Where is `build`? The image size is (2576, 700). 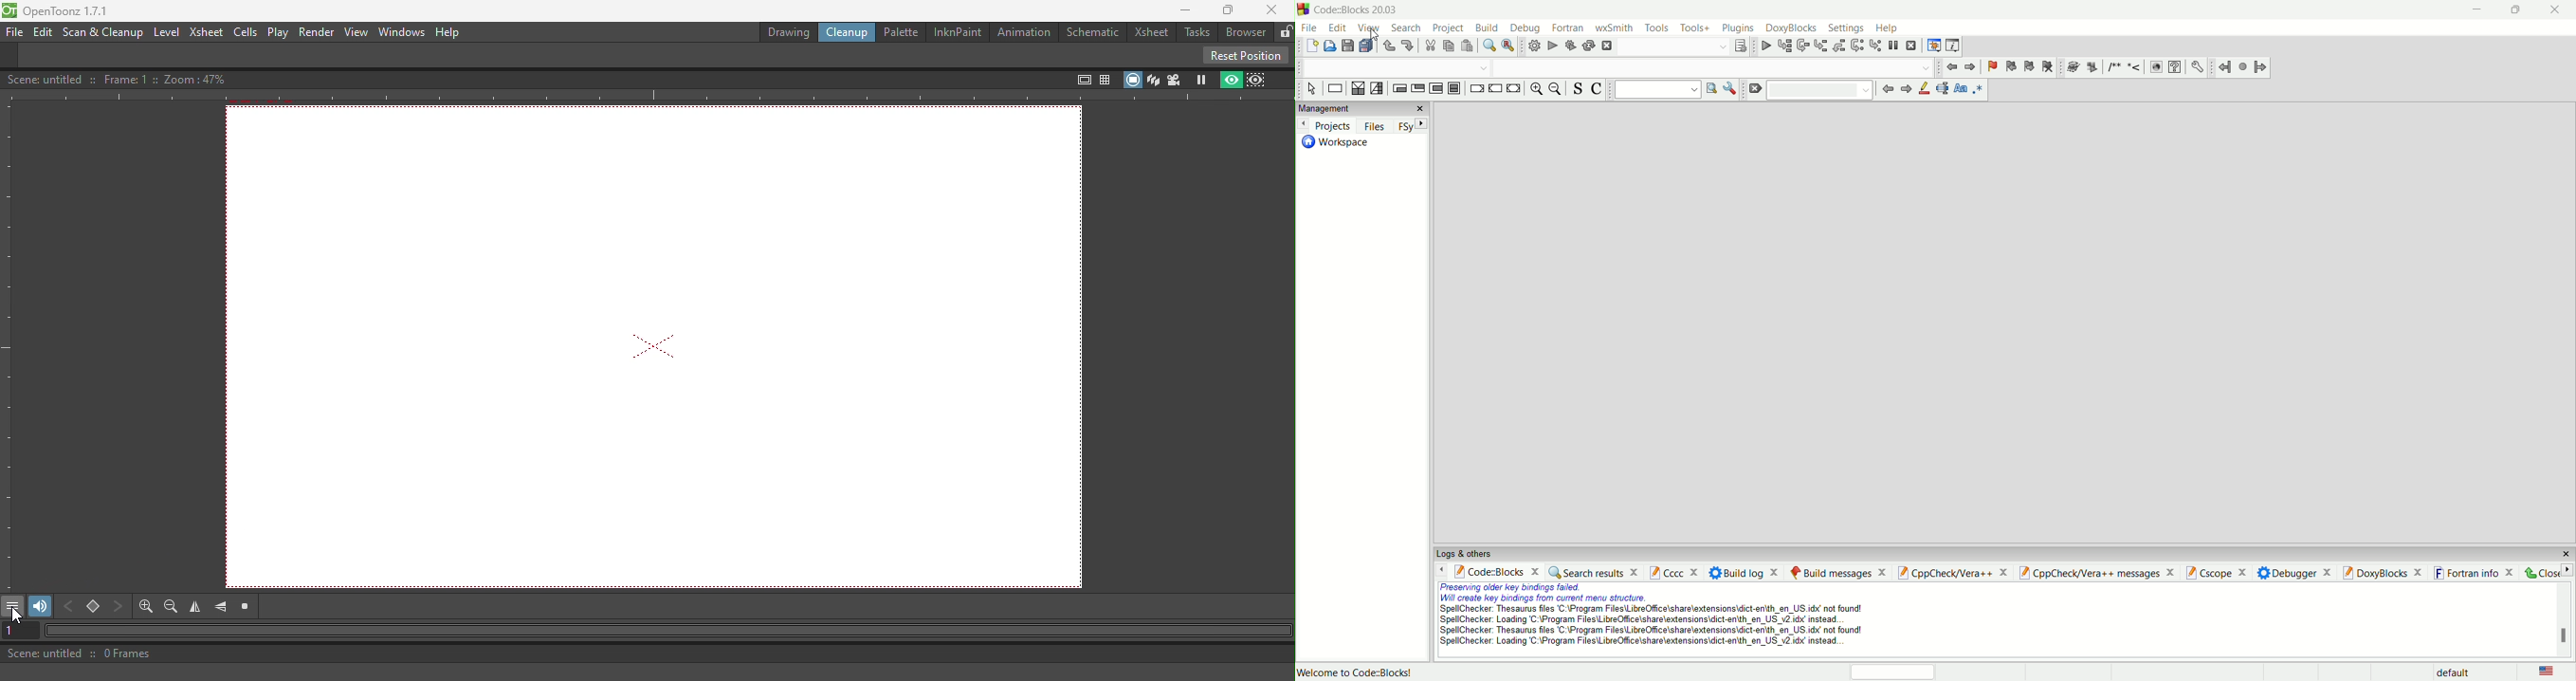 build is located at coordinates (1533, 47).